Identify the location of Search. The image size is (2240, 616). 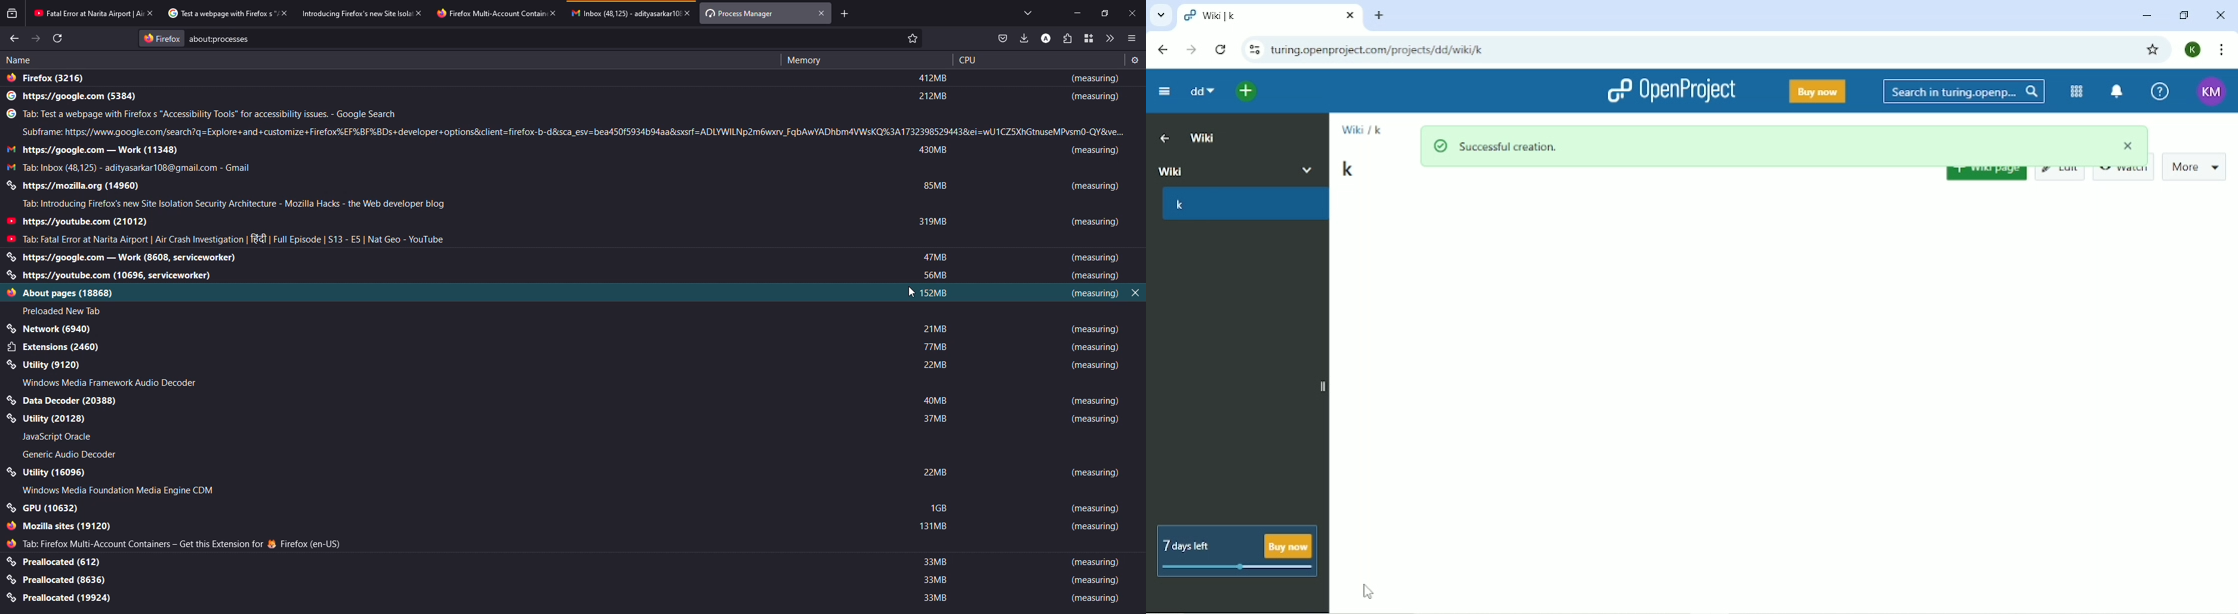
(1965, 91).